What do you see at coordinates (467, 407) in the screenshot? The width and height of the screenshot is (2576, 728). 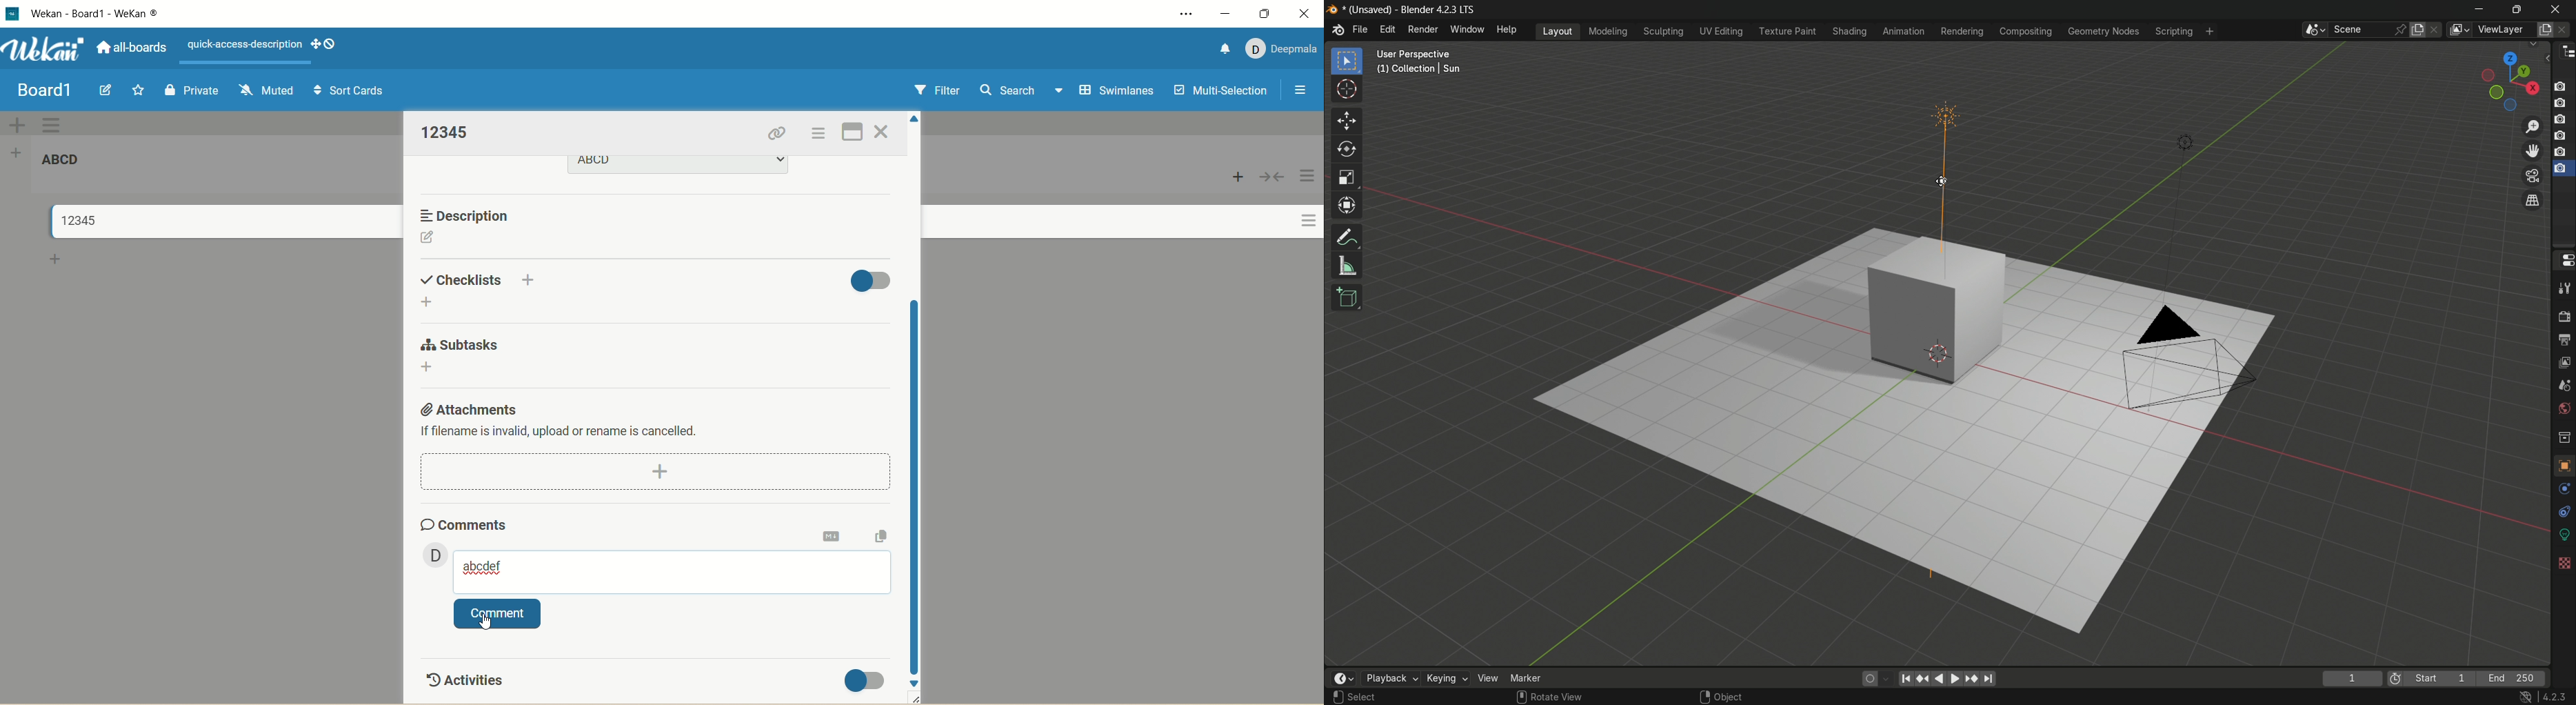 I see `attachments` at bounding box center [467, 407].